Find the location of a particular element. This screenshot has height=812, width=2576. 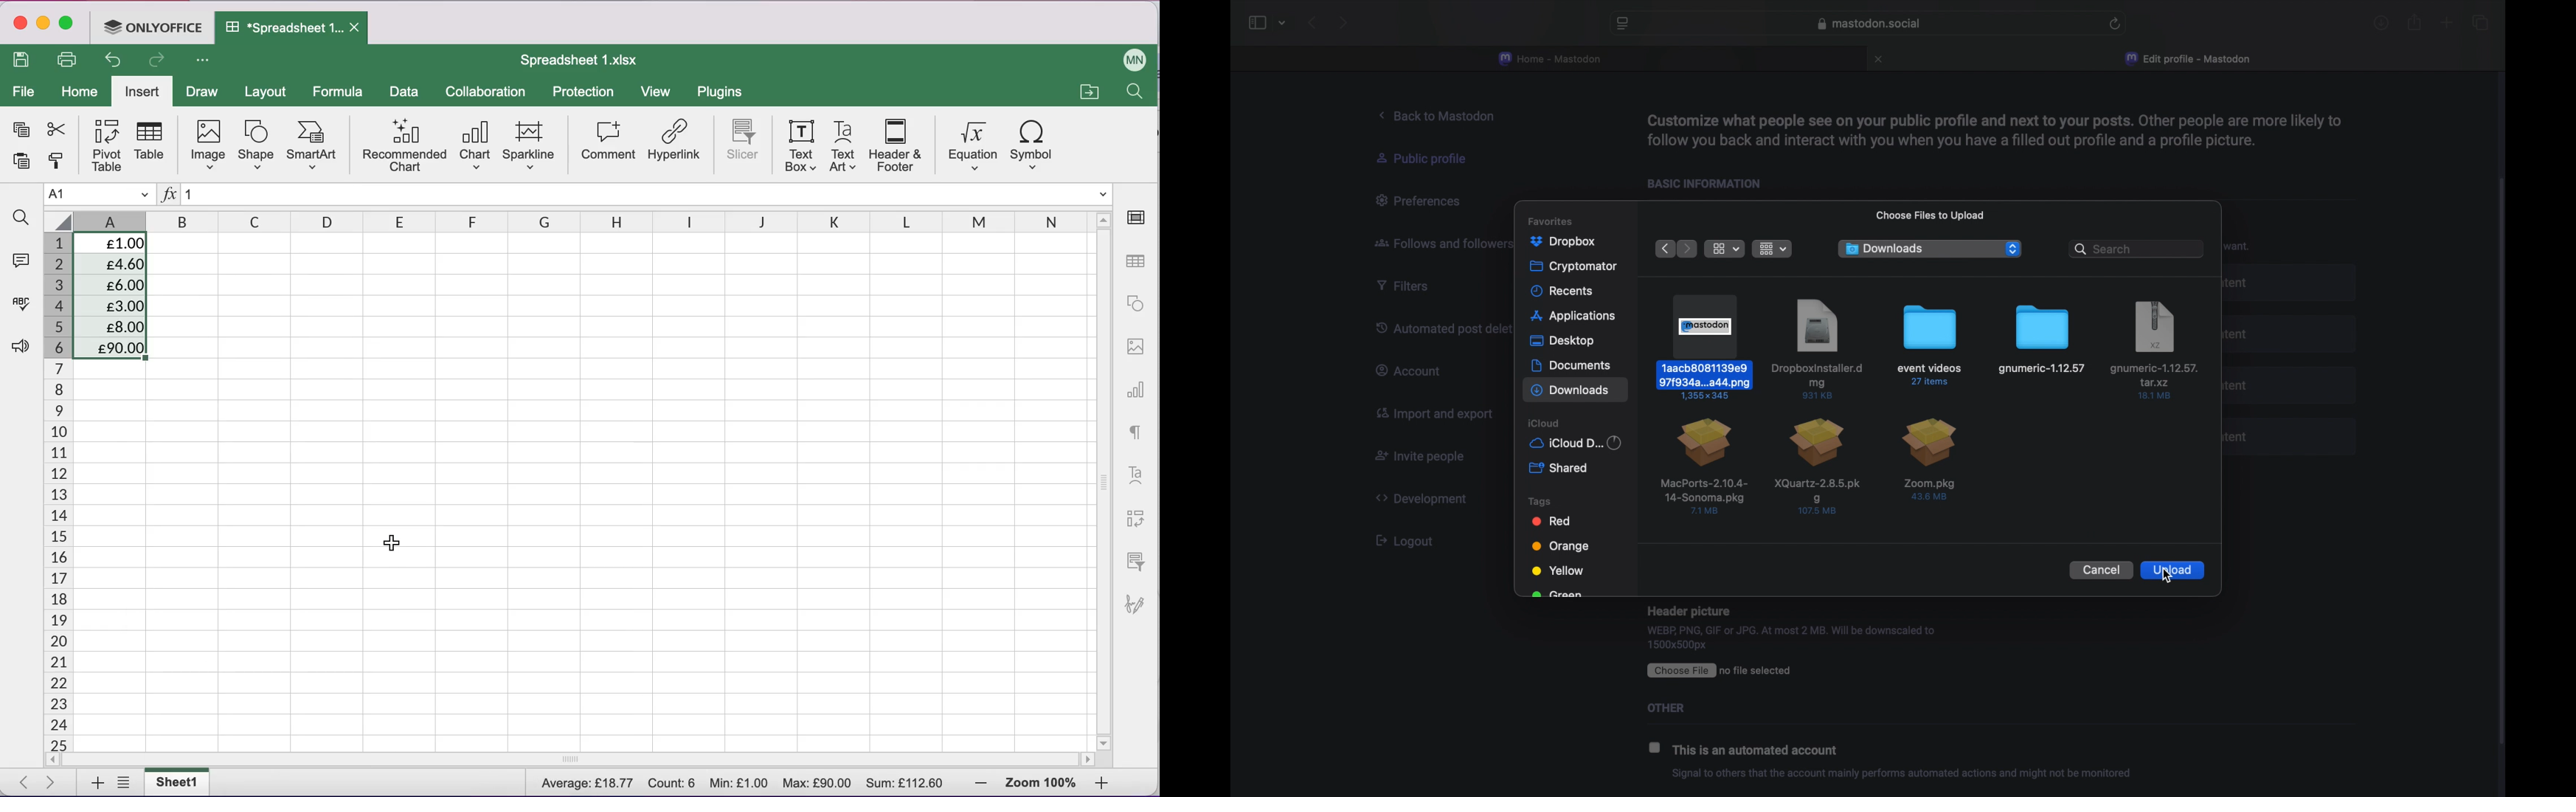

sheet1 is located at coordinates (175, 782).